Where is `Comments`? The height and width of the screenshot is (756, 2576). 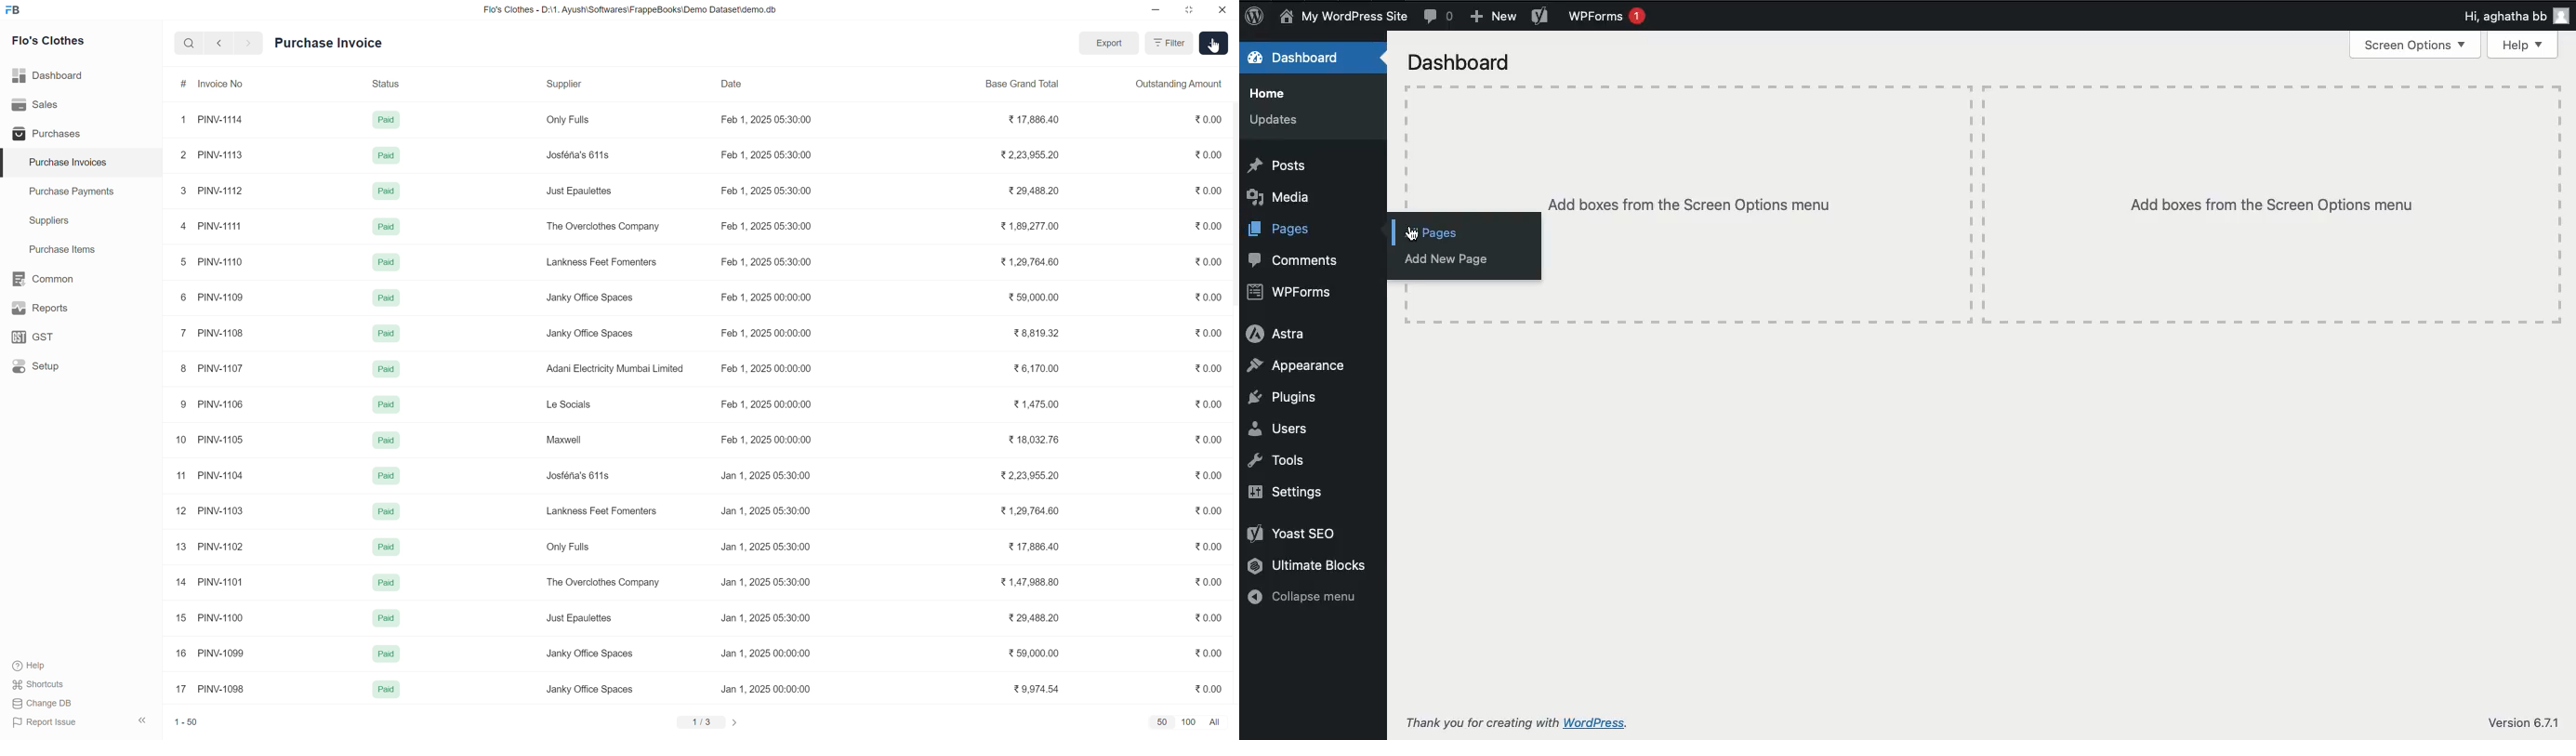
Comments is located at coordinates (1441, 17).